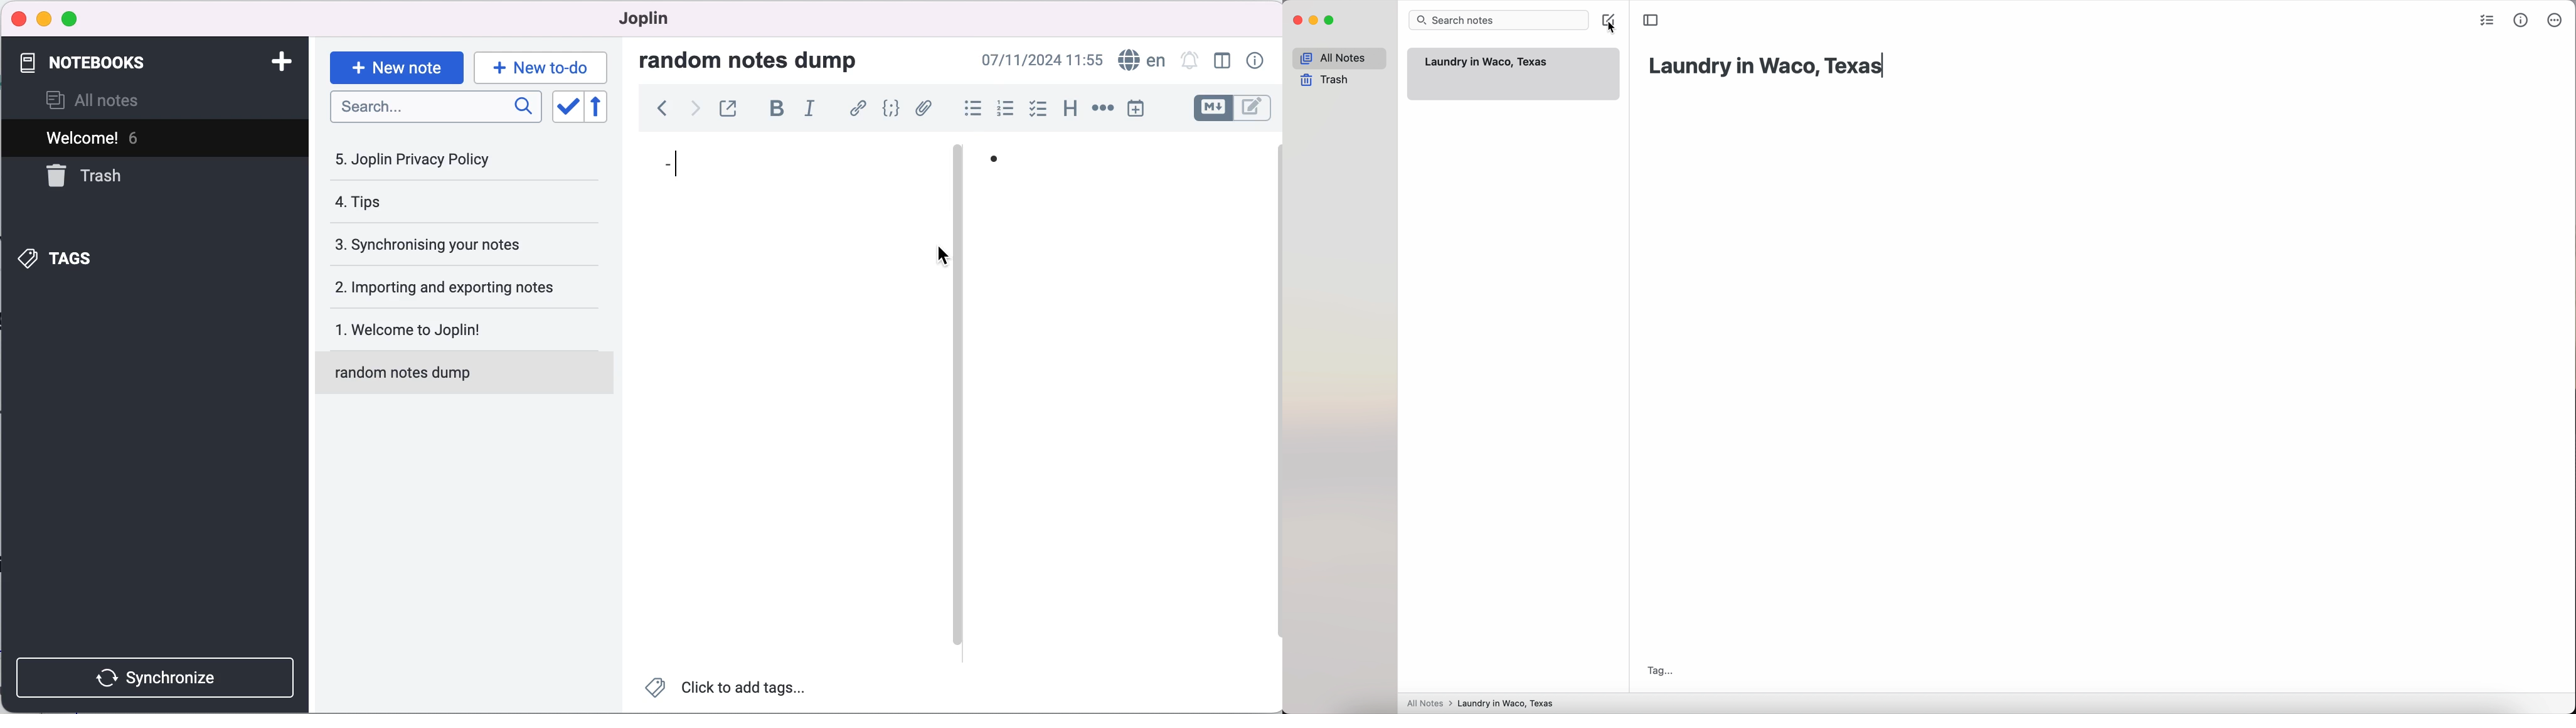 This screenshot has width=2576, height=728. What do you see at coordinates (1328, 81) in the screenshot?
I see `trash` at bounding box center [1328, 81].